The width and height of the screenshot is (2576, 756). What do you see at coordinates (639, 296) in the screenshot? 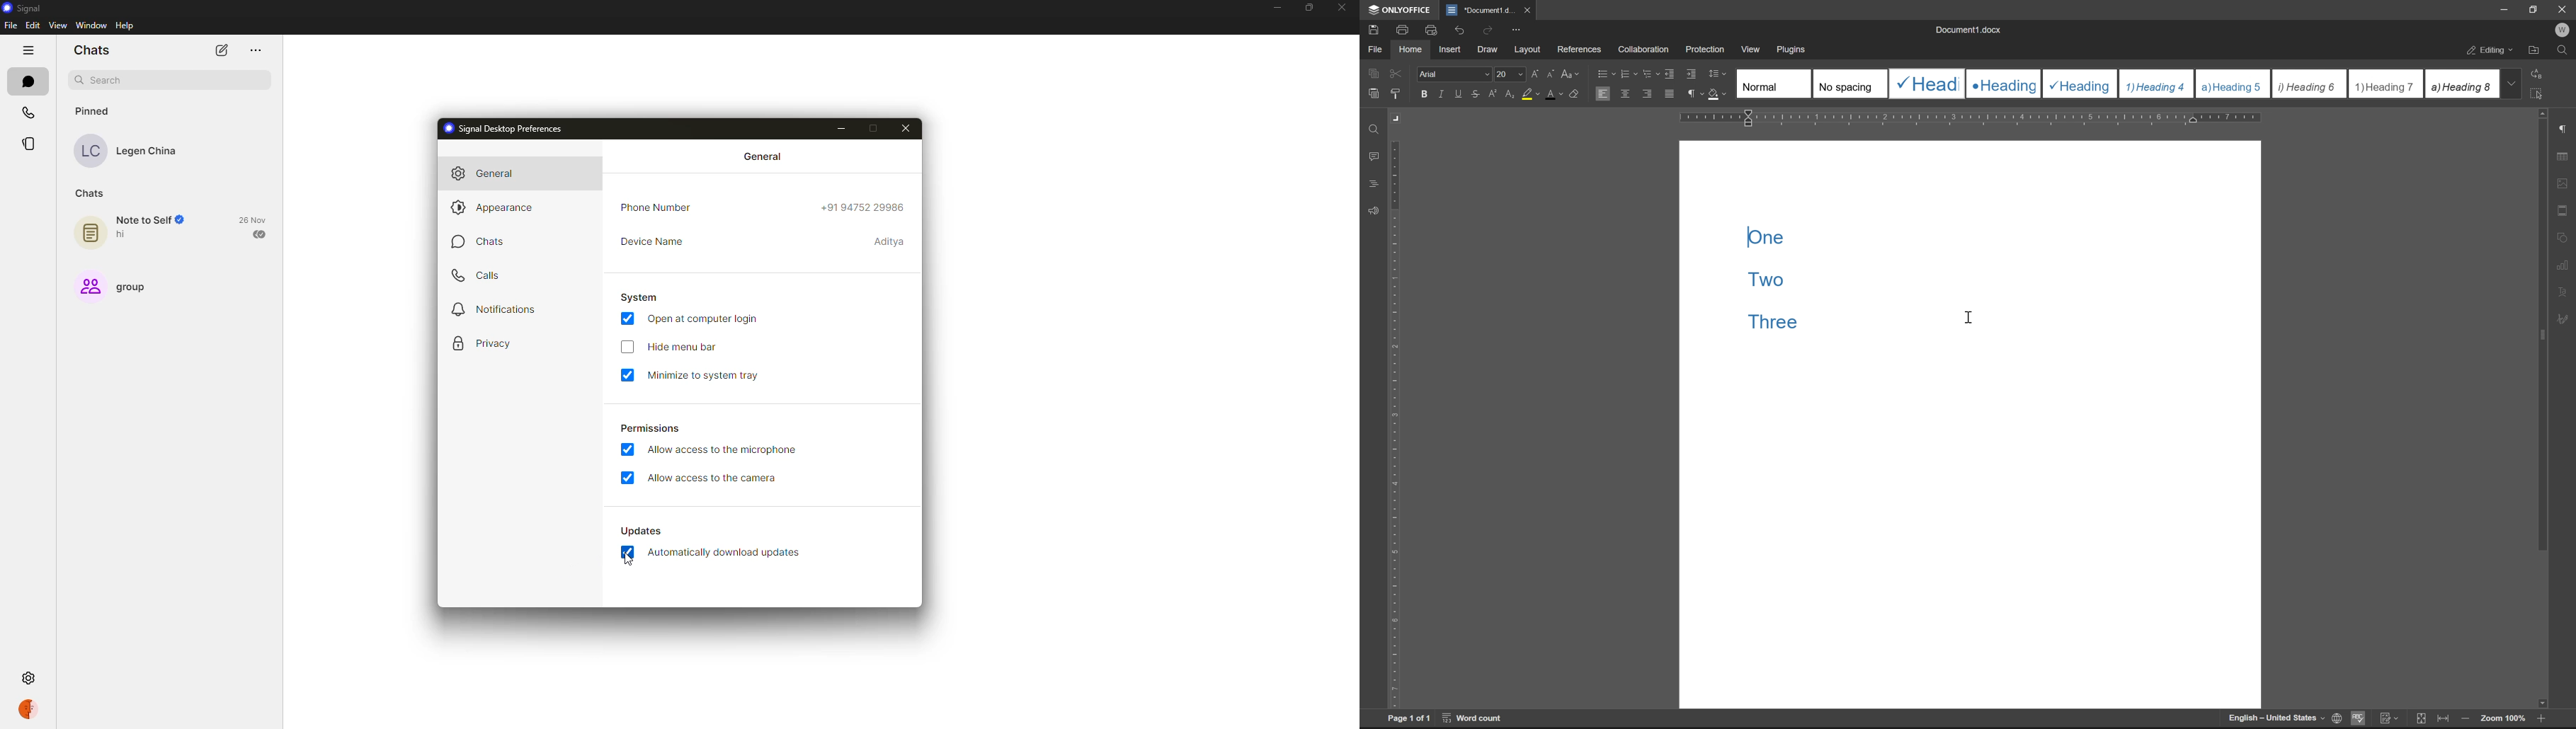
I see `system` at bounding box center [639, 296].